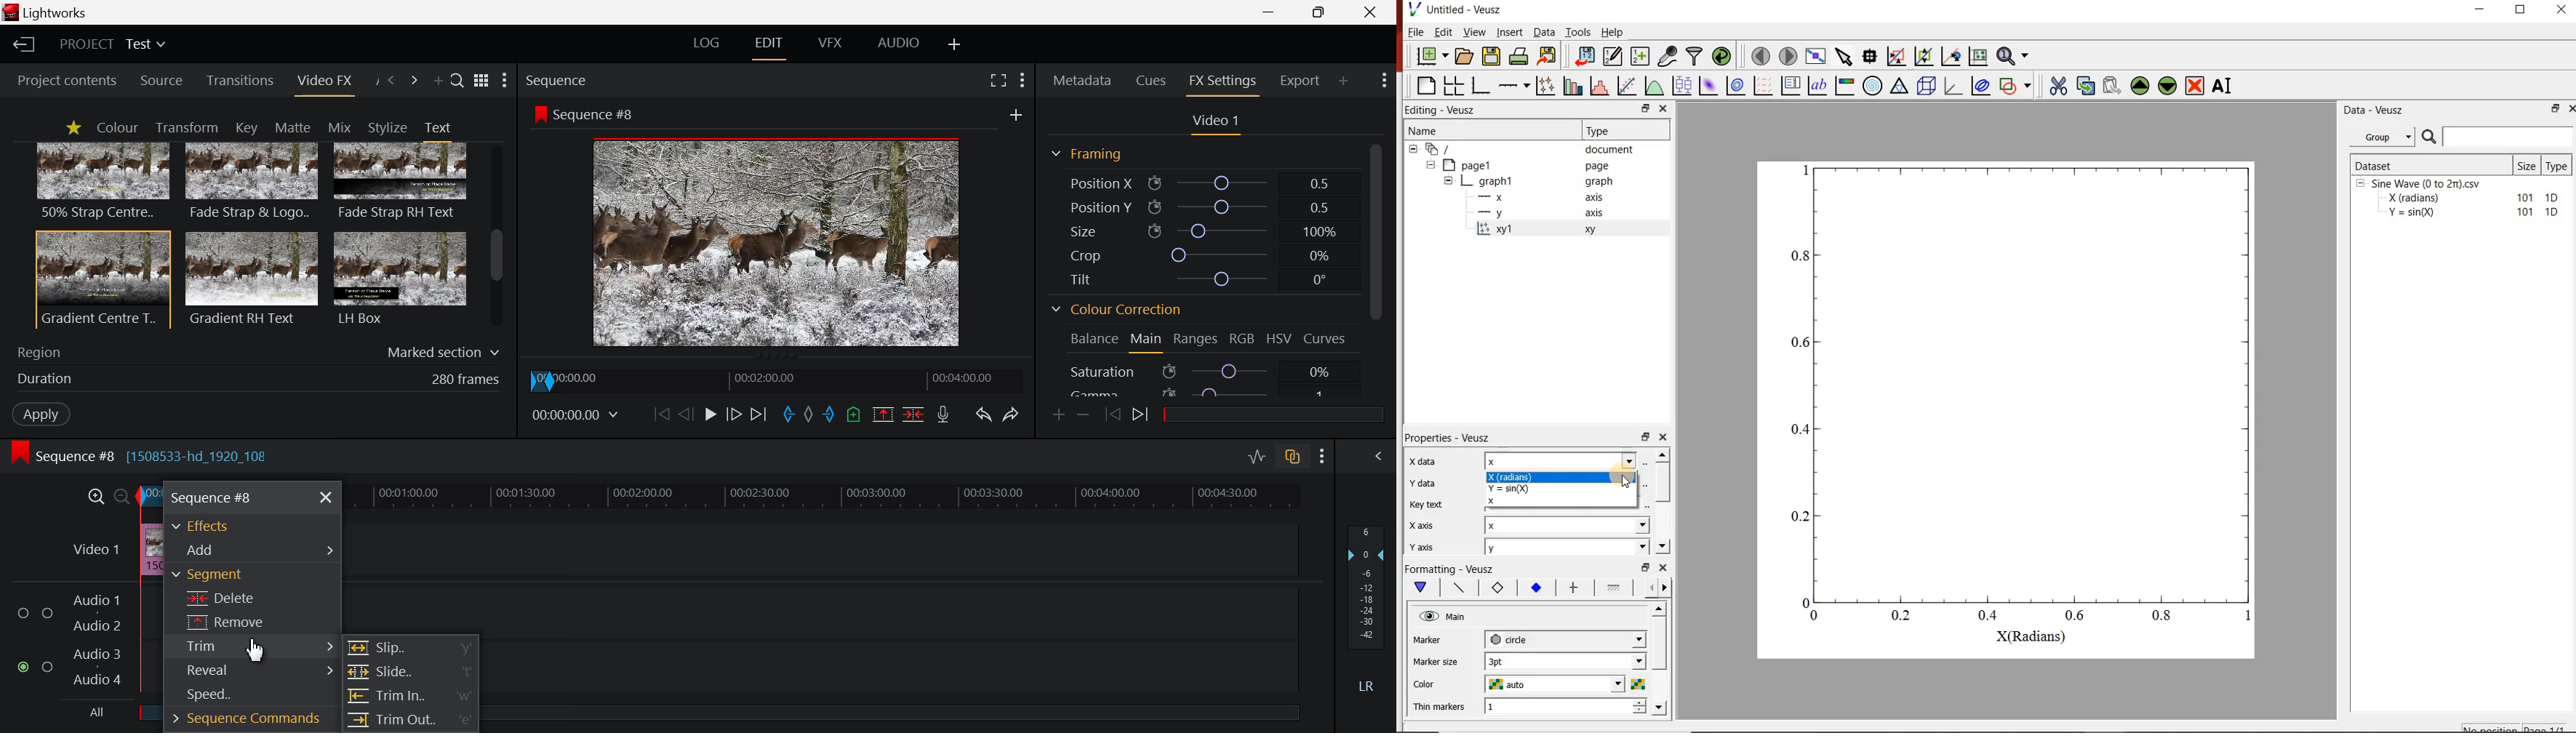 The height and width of the screenshot is (756, 2576). I want to click on Colour, so click(116, 128).